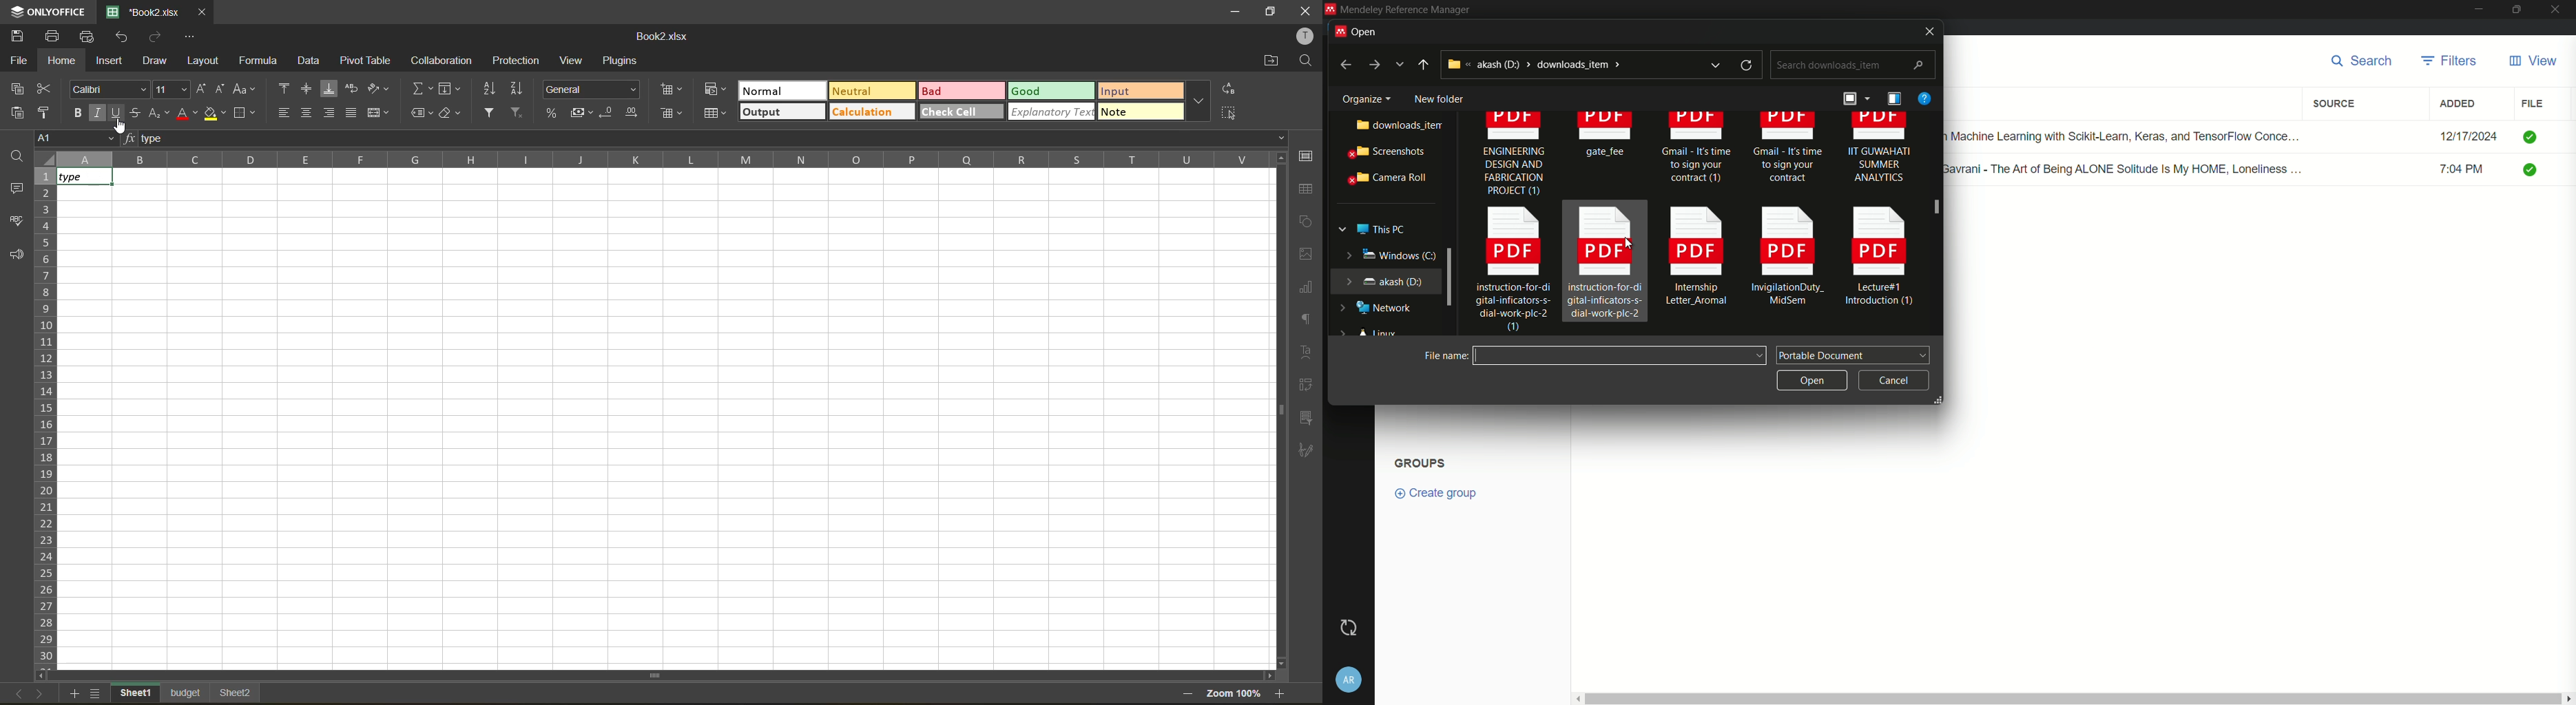  I want to click on clear, so click(453, 114).